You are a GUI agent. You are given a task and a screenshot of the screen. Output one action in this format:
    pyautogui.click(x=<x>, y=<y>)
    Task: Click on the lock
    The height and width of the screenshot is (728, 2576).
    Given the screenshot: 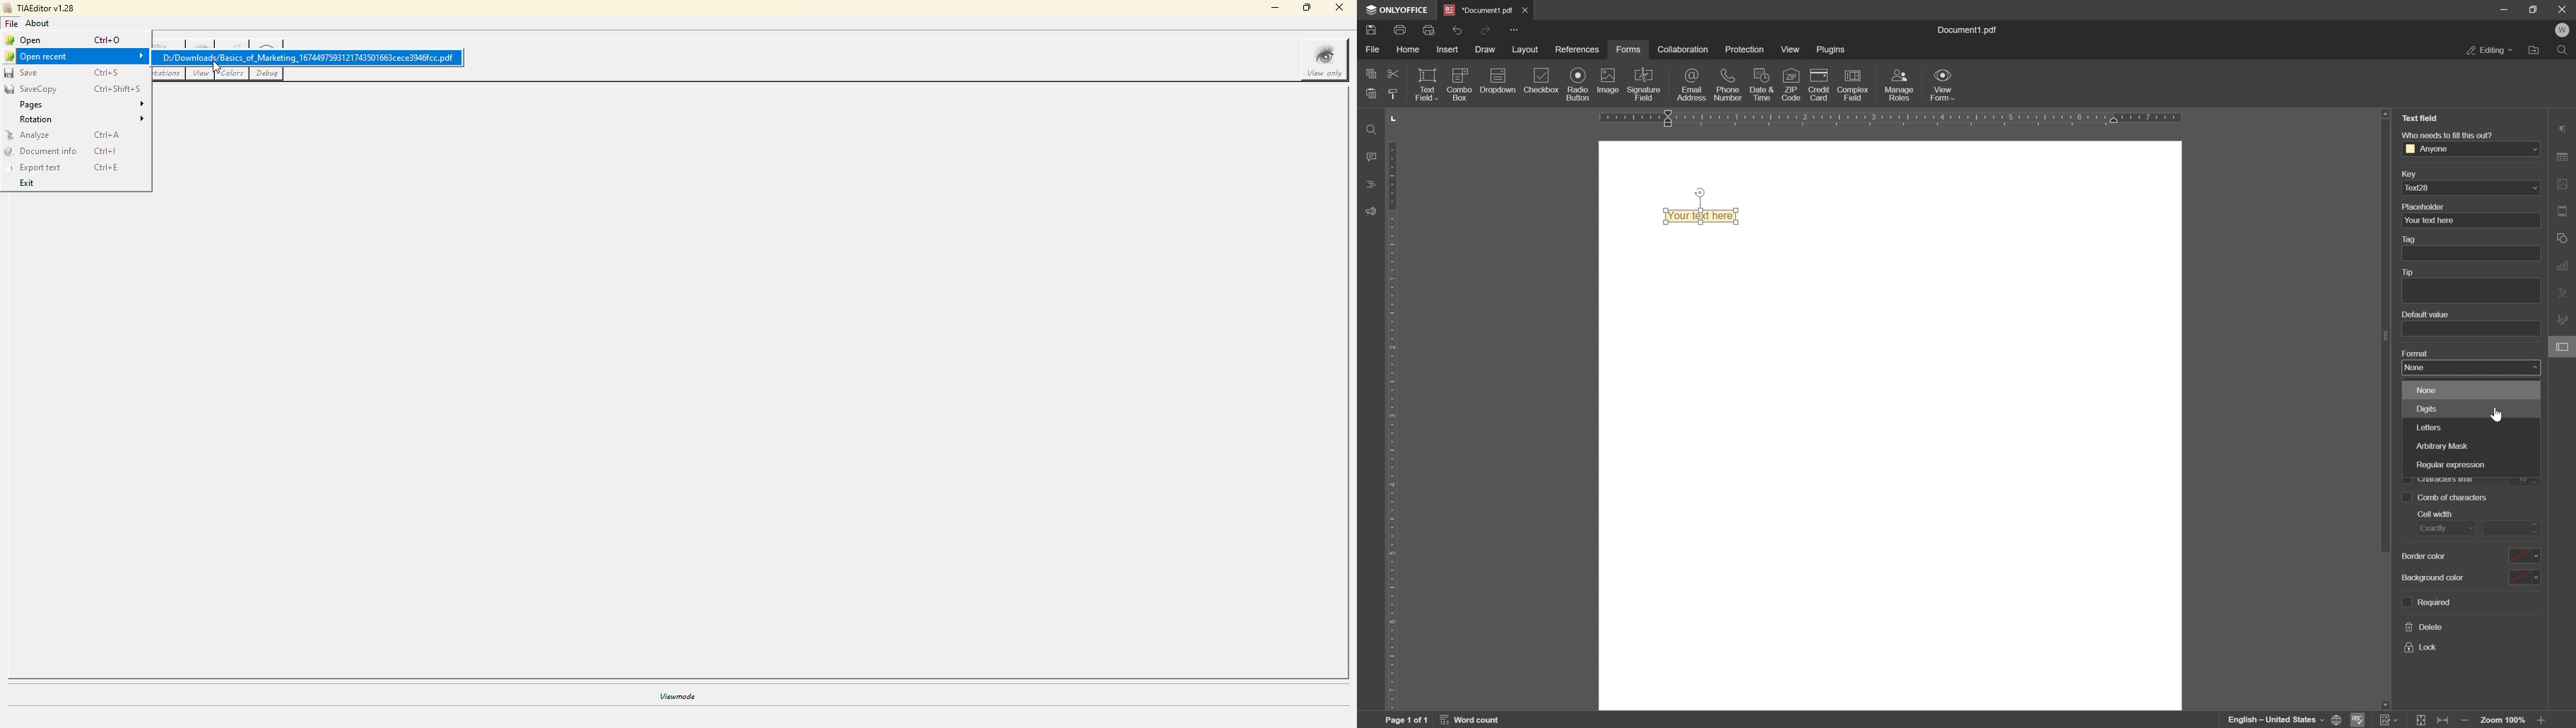 What is the action you would take?
    pyautogui.click(x=2422, y=647)
    